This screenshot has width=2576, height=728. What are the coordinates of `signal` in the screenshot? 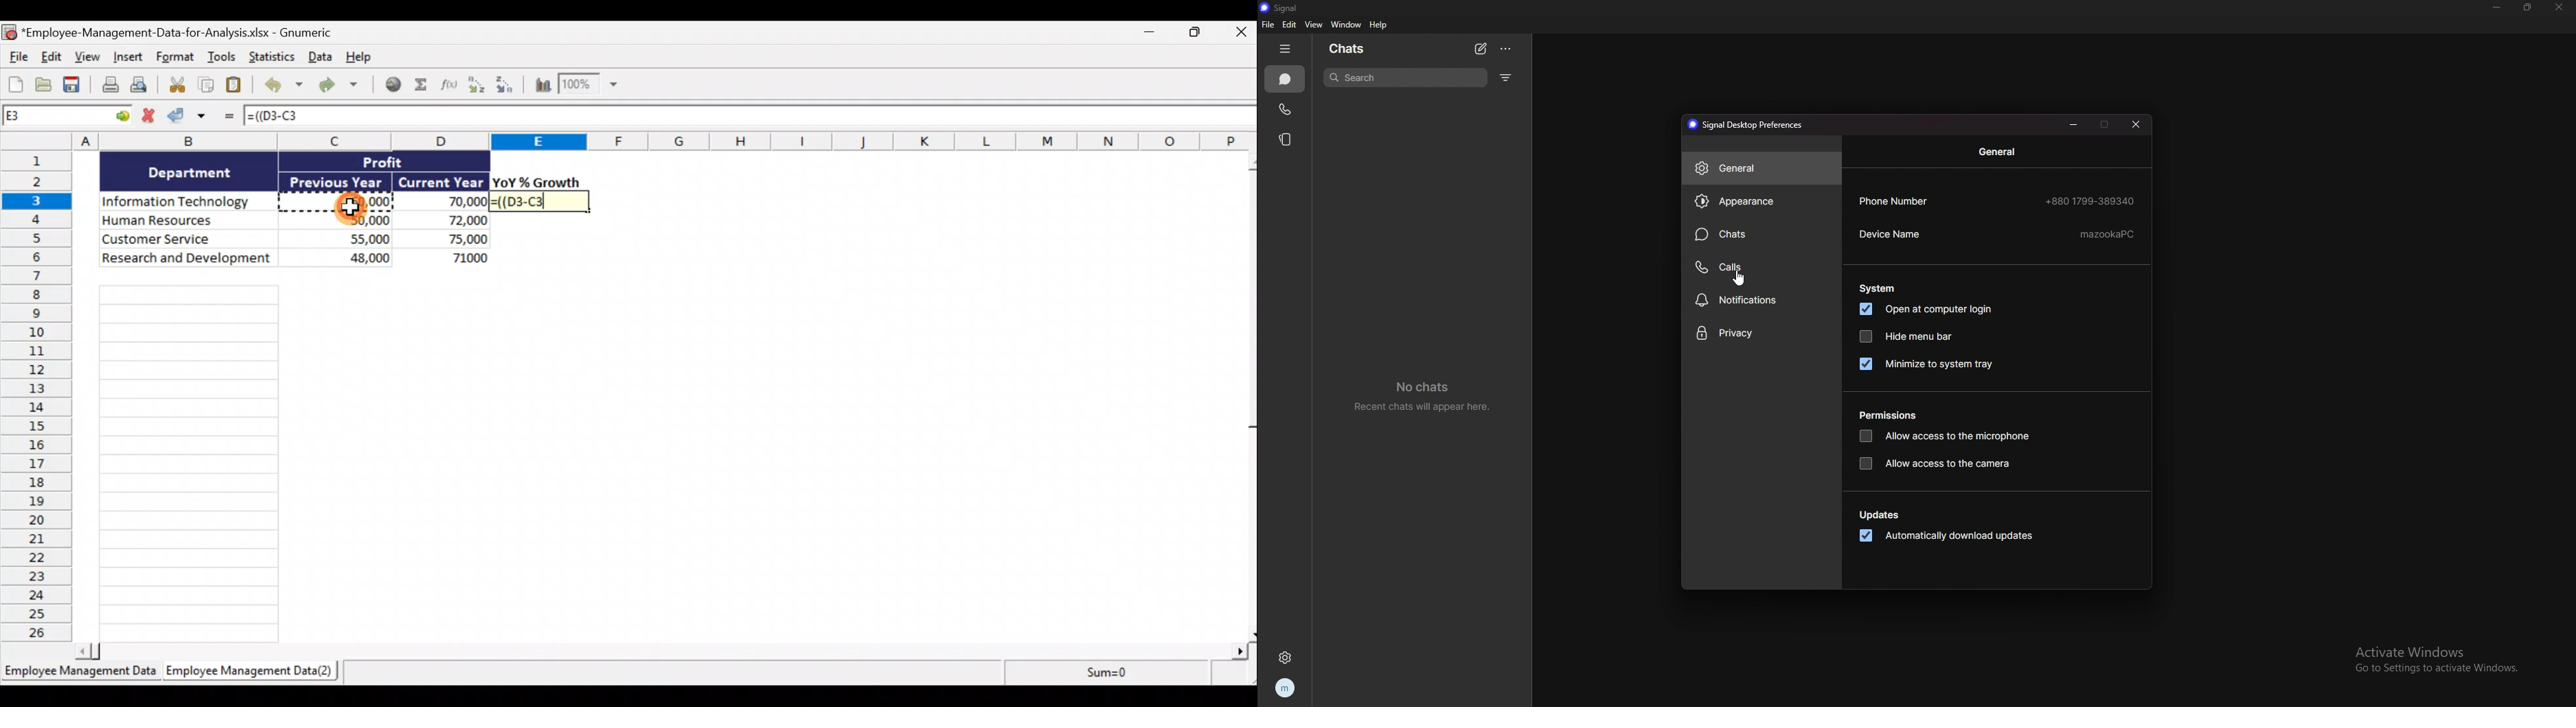 It's located at (1286, 8).